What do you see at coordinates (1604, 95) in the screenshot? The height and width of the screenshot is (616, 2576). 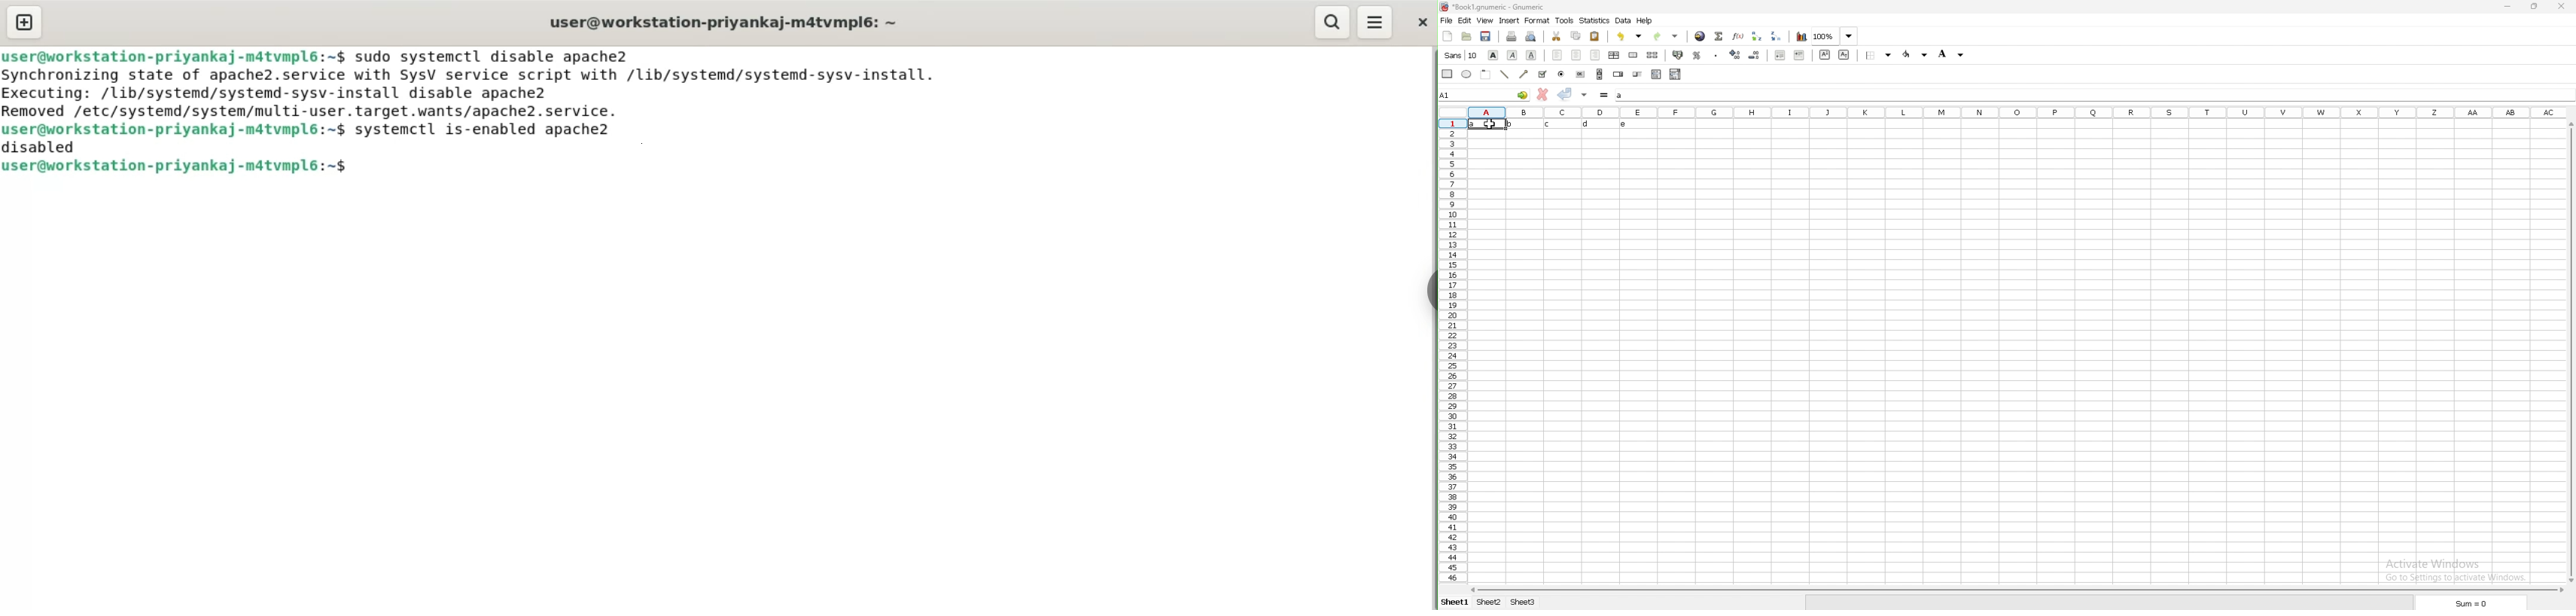 I see `formula` at bounding box center [1604, 95].